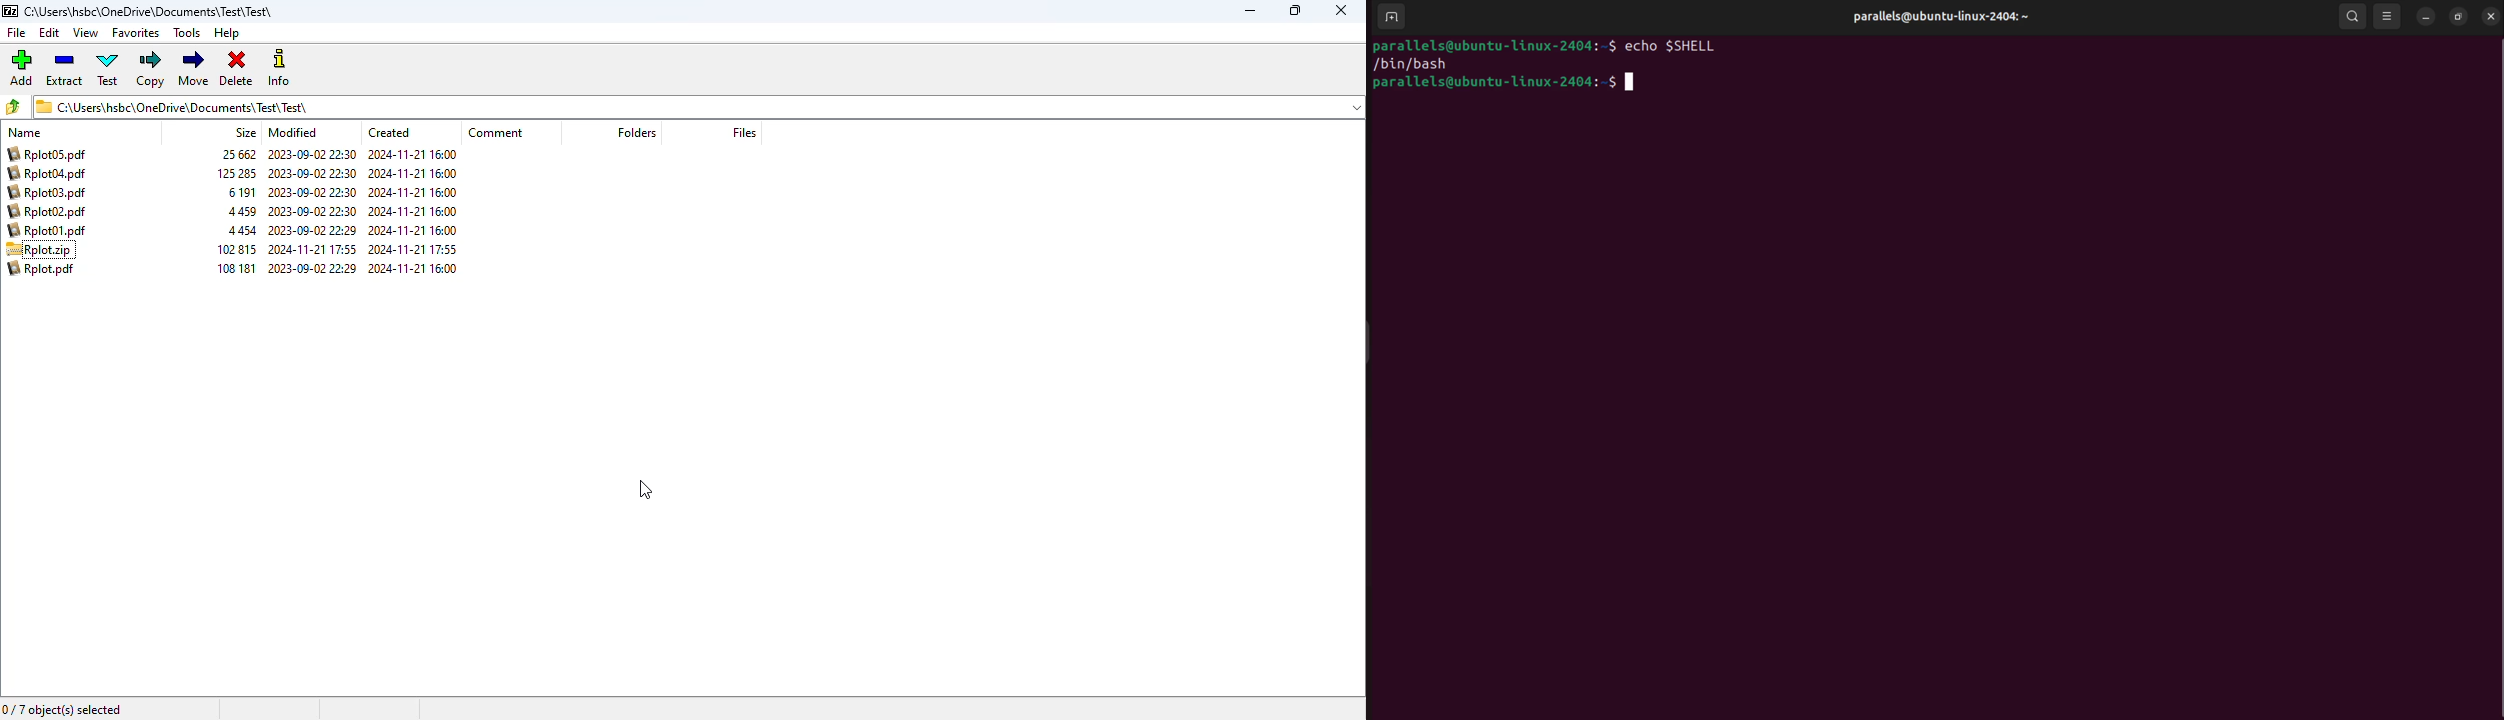 The height and width of the screenshot is (728, 2520). I want to click on 108 181, so click(233, 268).